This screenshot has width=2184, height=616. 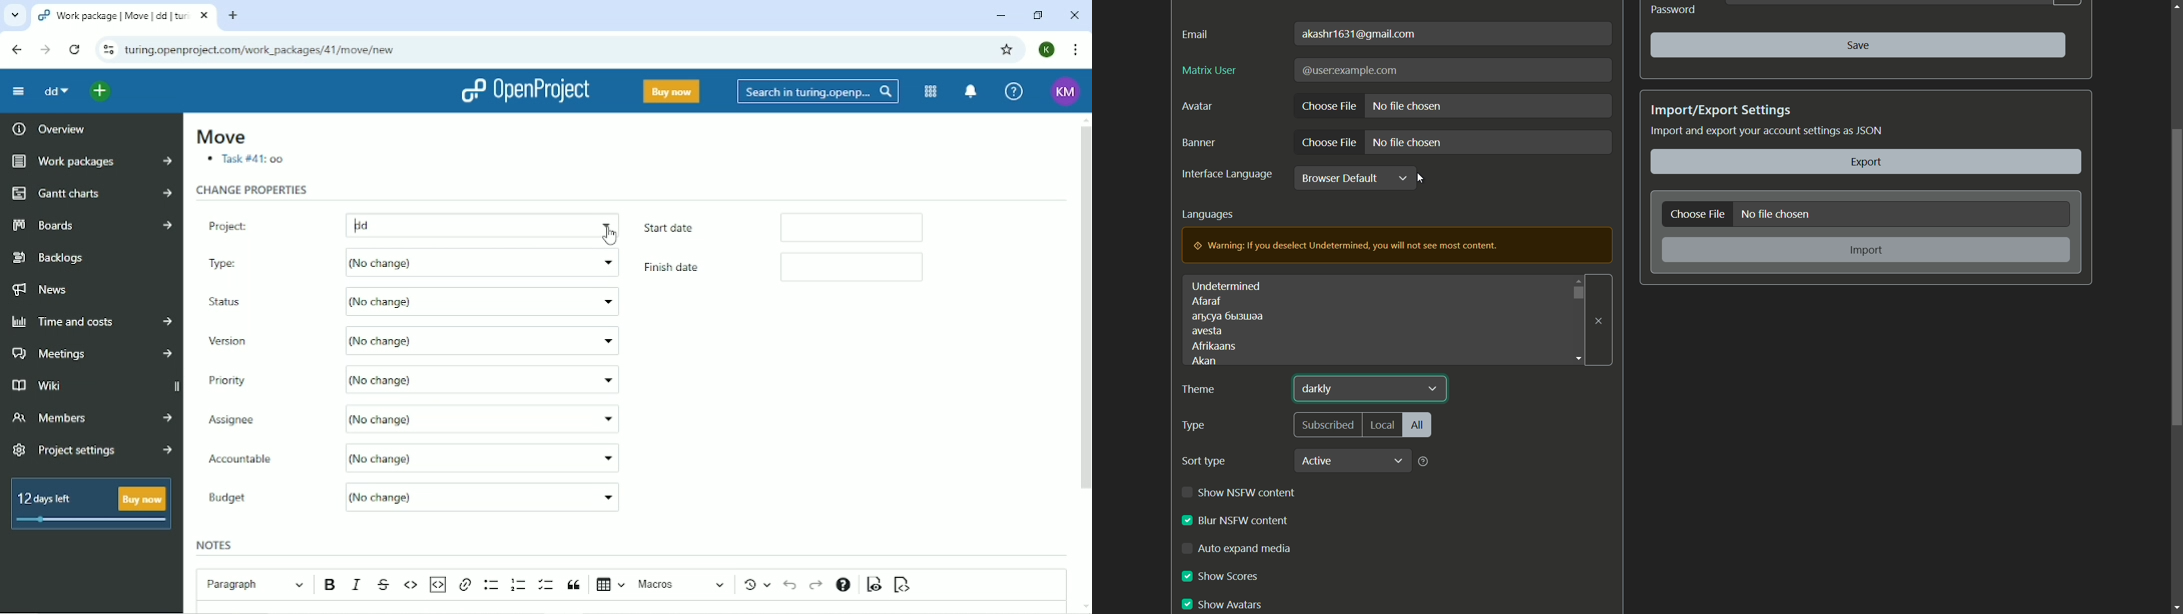 I want to click on checkbox, so click(x=1186, y=604).